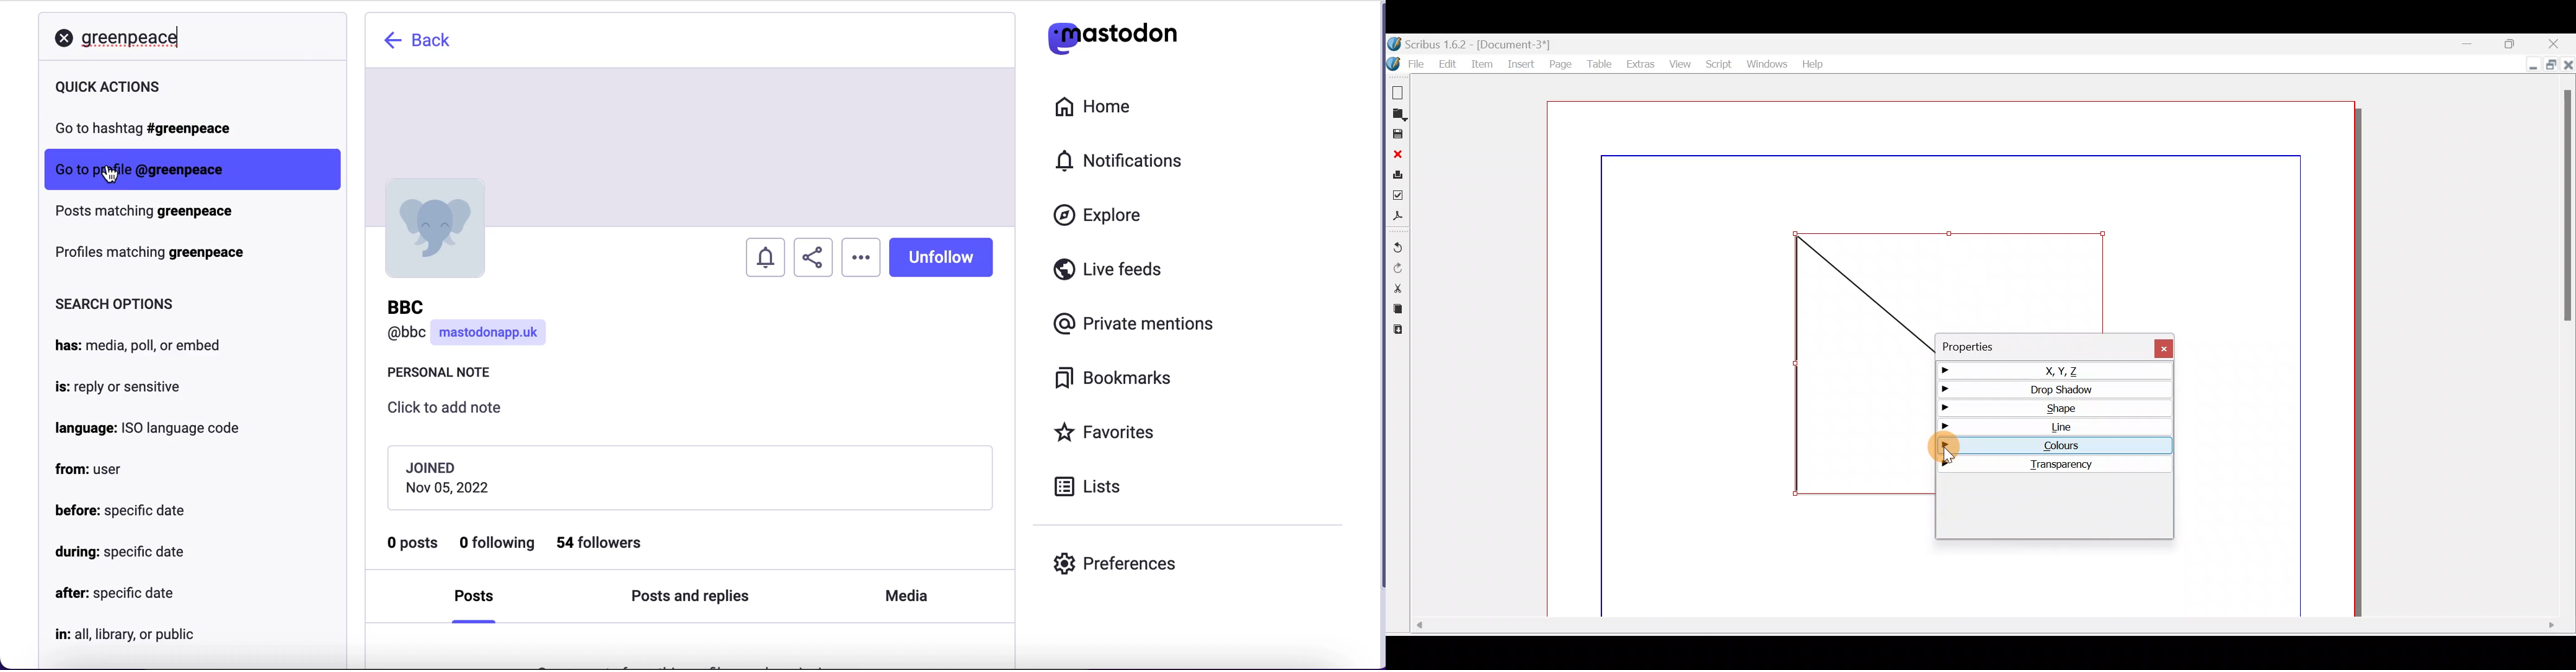 The height and width of the screenshot is (672, 2576). I want to click on cursor, so click(107, 174).